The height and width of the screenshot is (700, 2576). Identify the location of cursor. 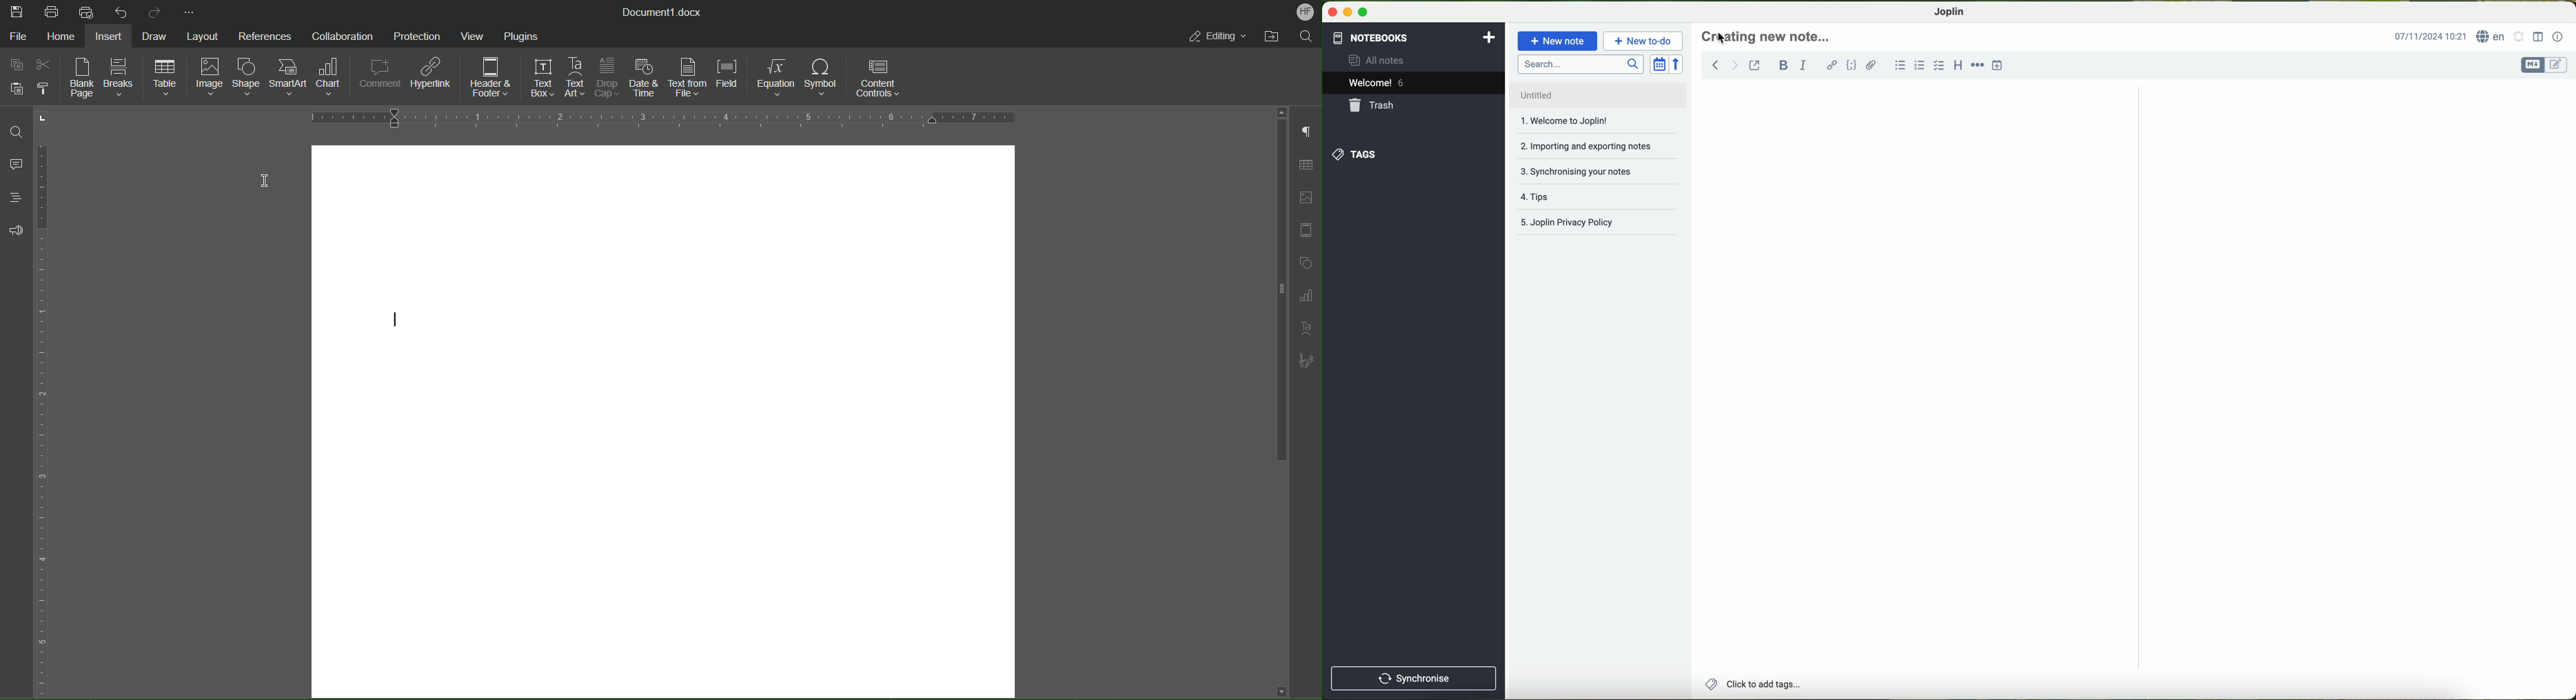
(1724, 41).